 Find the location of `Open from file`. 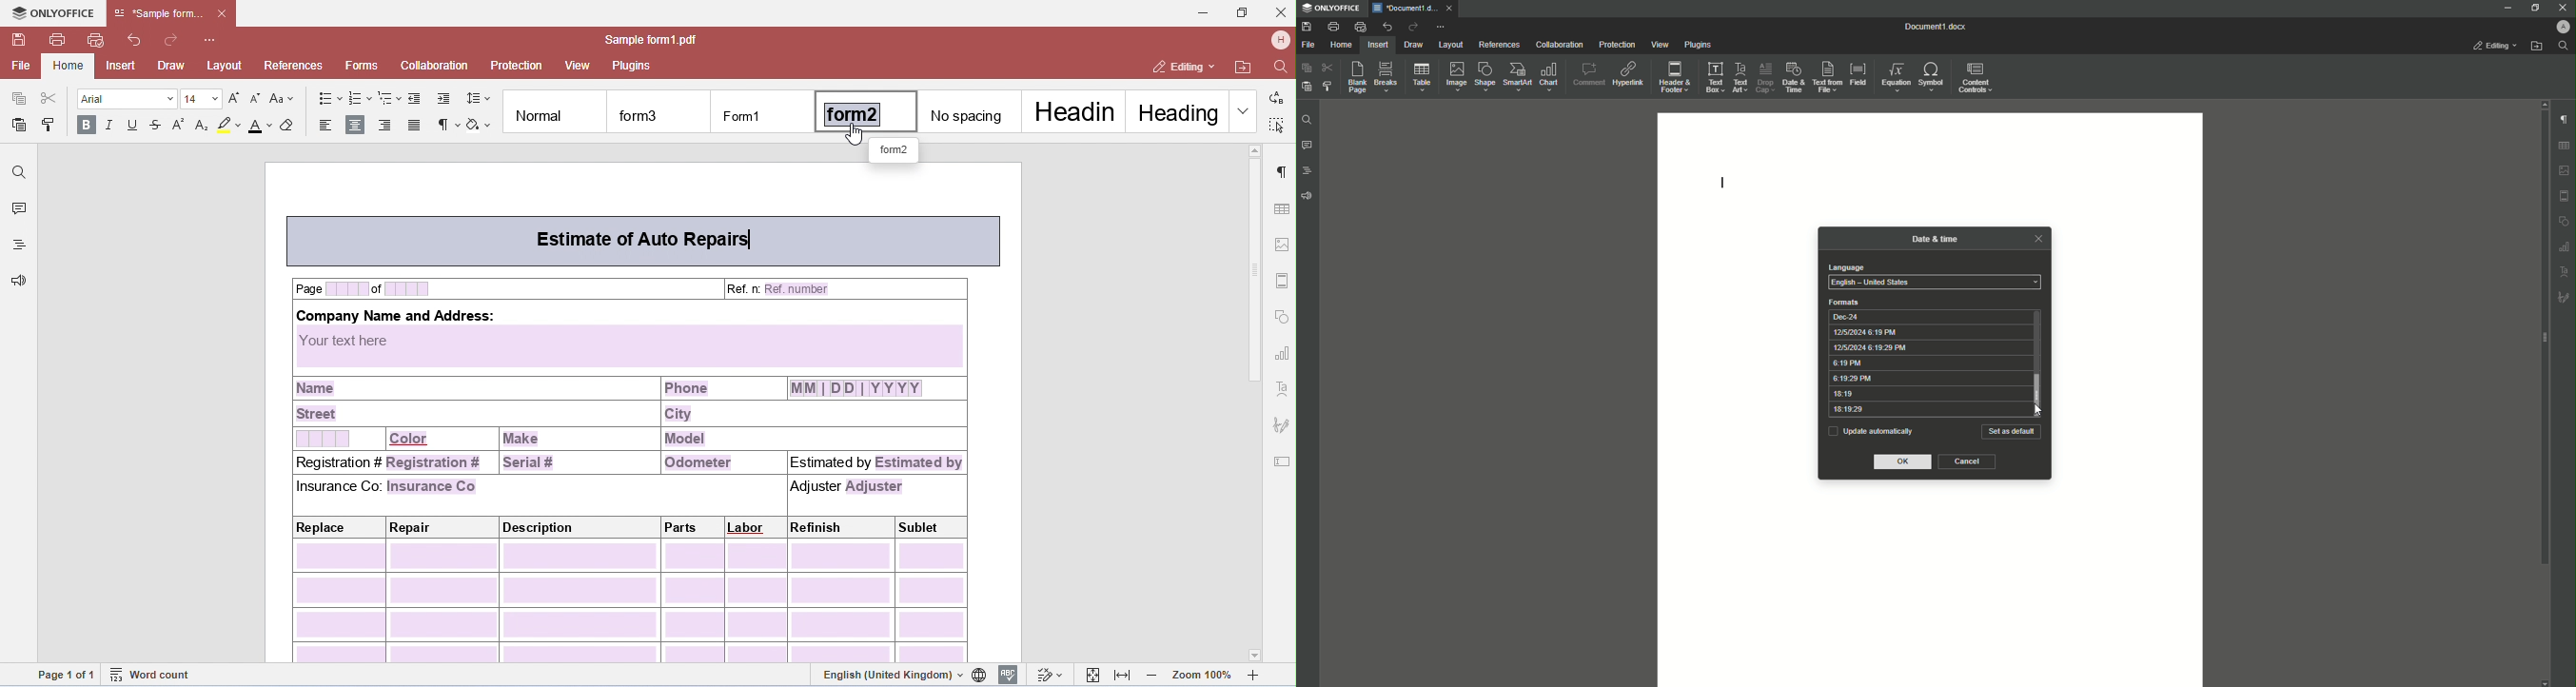

Open from file is located at coordinates (2537, 45).